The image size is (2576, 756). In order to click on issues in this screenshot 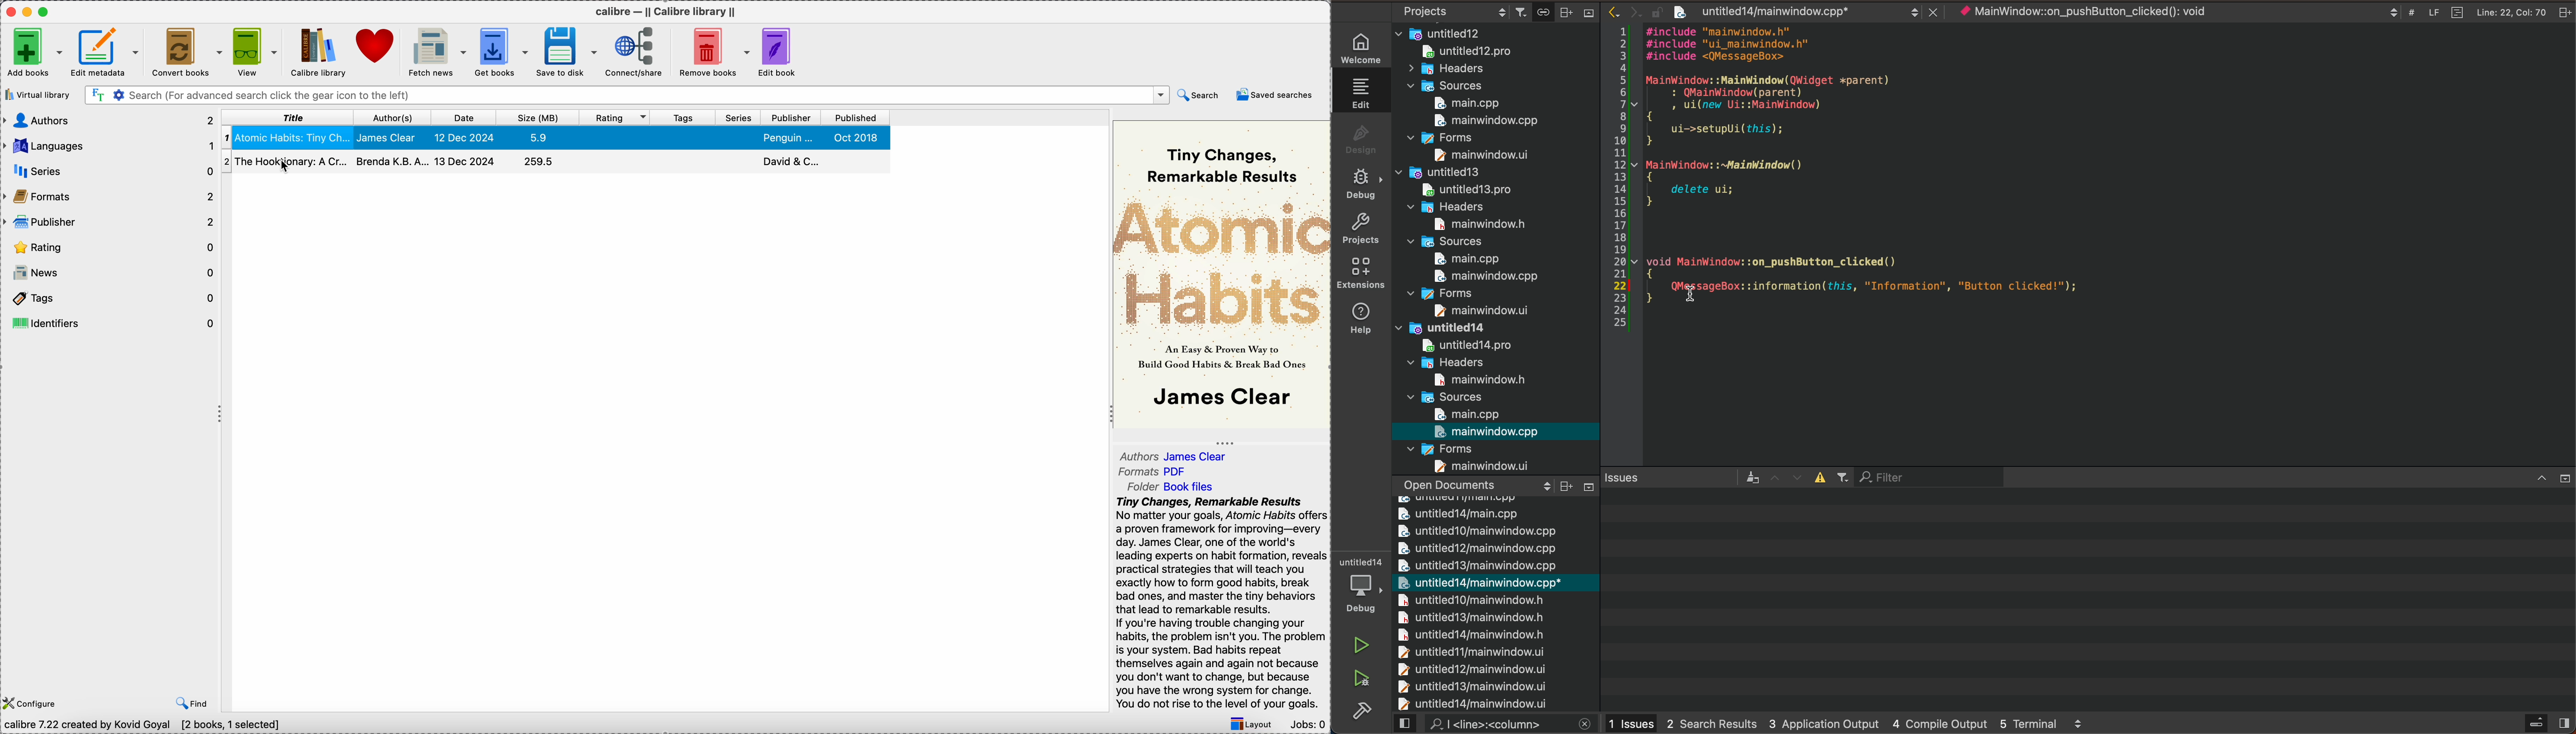, I will do `click(1683, 476)`.